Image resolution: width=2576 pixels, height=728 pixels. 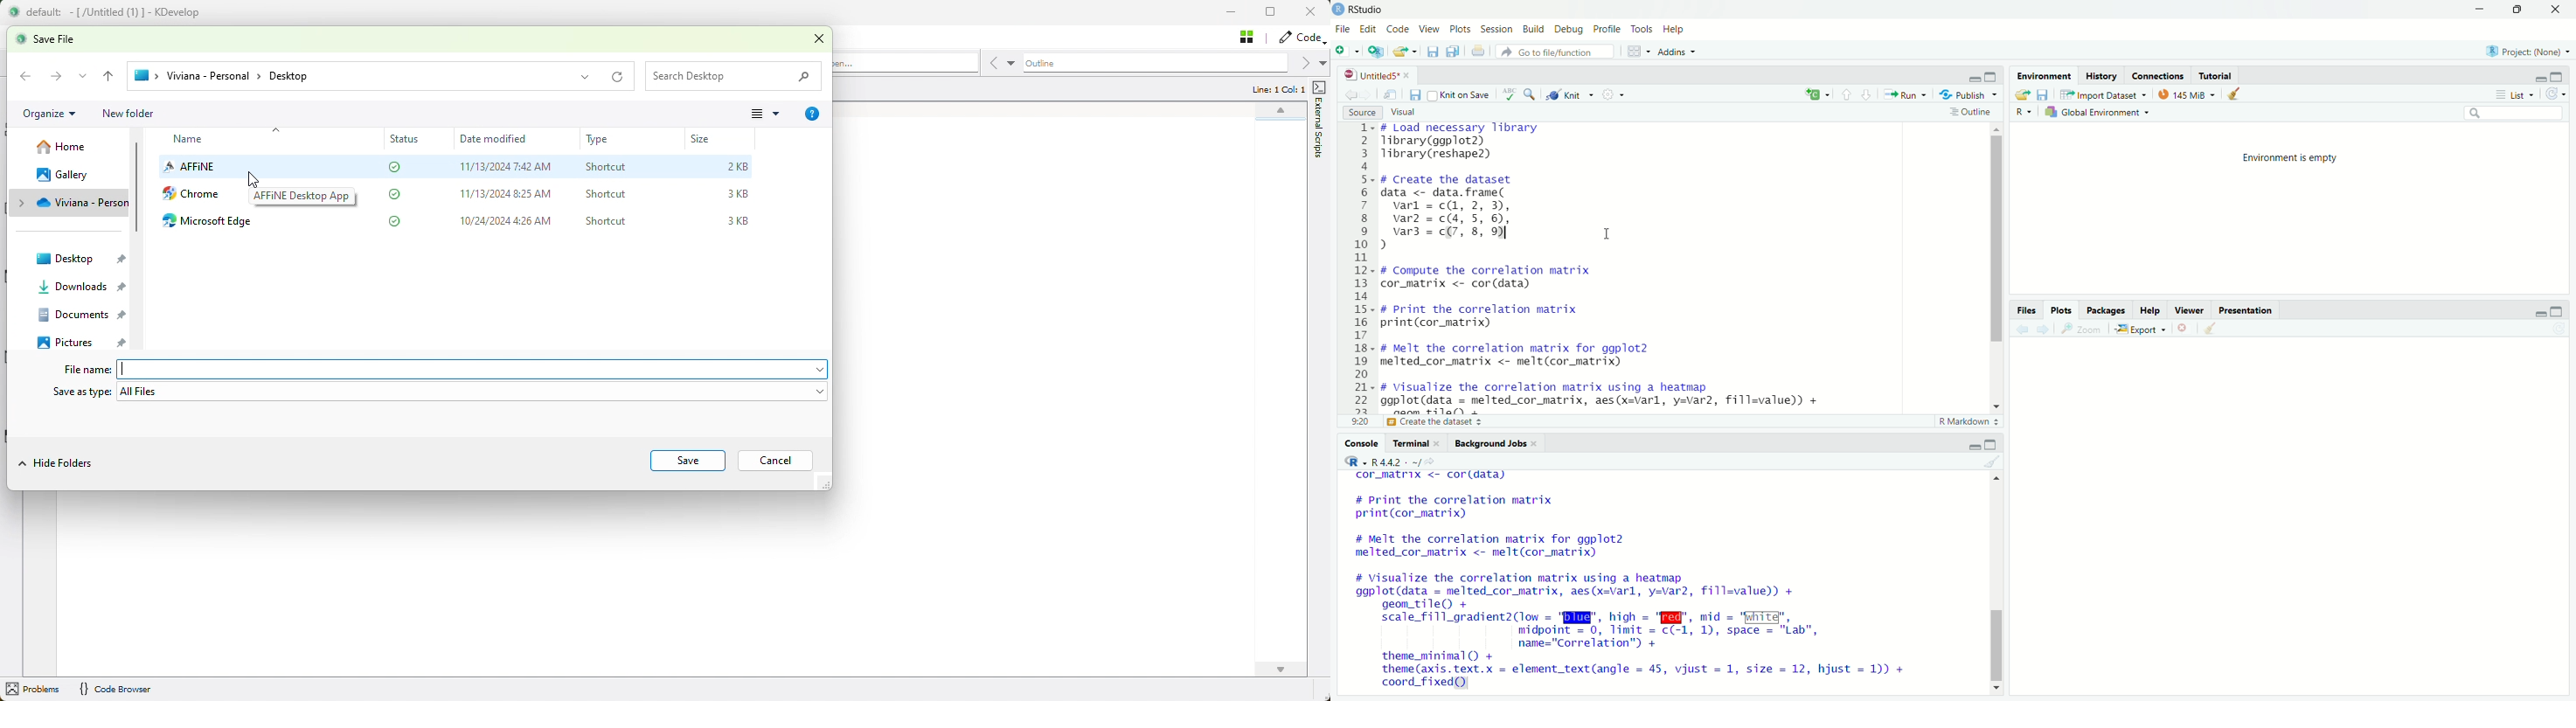 What do you see at coordinates (2028, 310) in the screenshot?
I see `files` at bounding box center [2028, 310].